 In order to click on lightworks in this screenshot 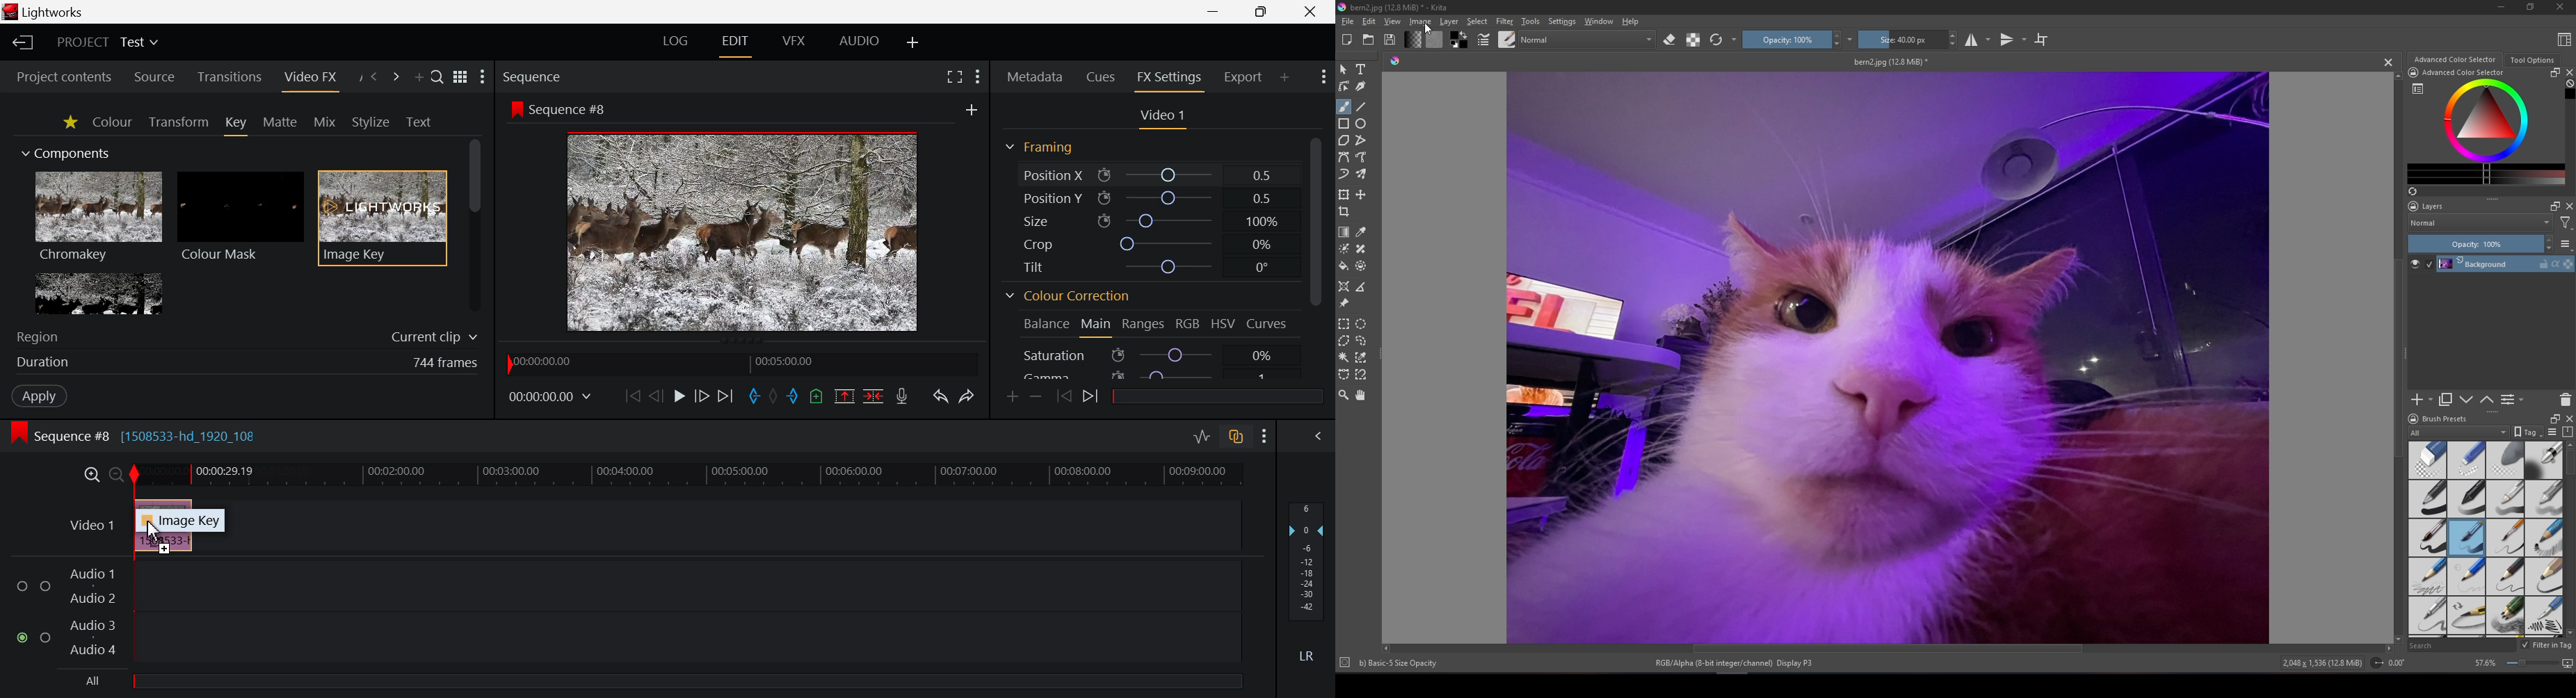, I will do `click(46, 13)`.